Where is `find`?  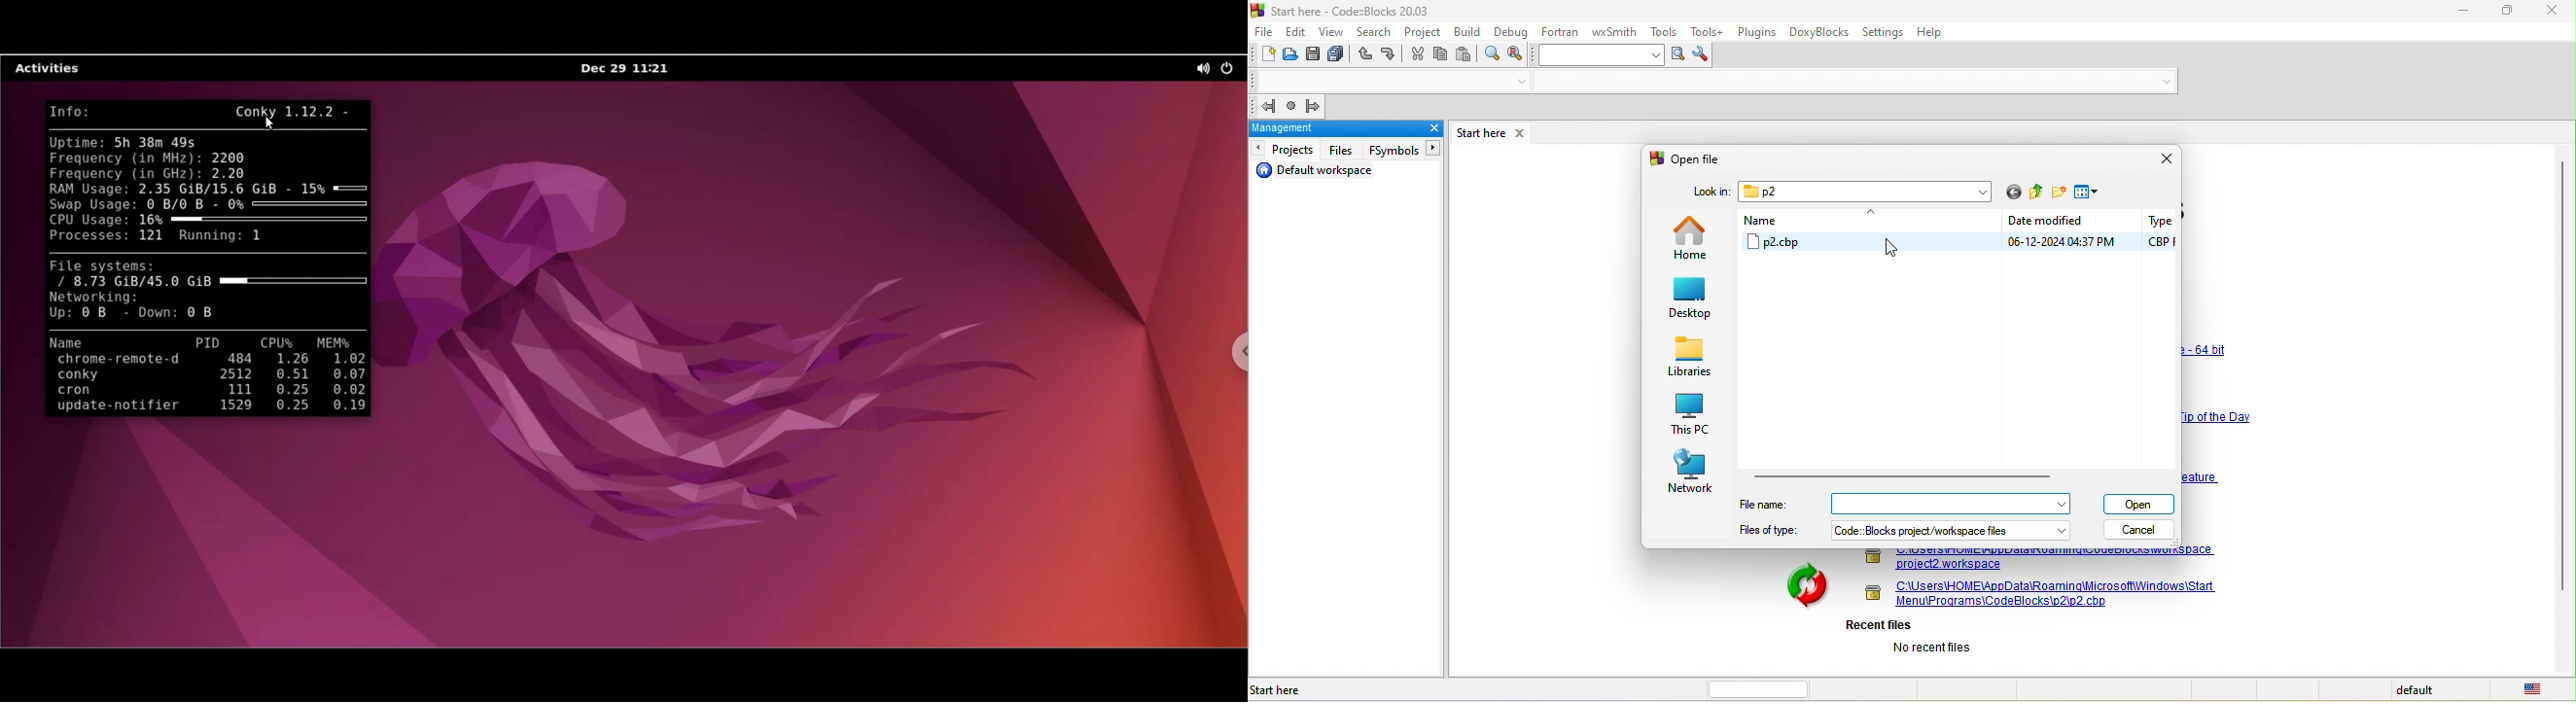 find is located at coordinates (1490, 54).